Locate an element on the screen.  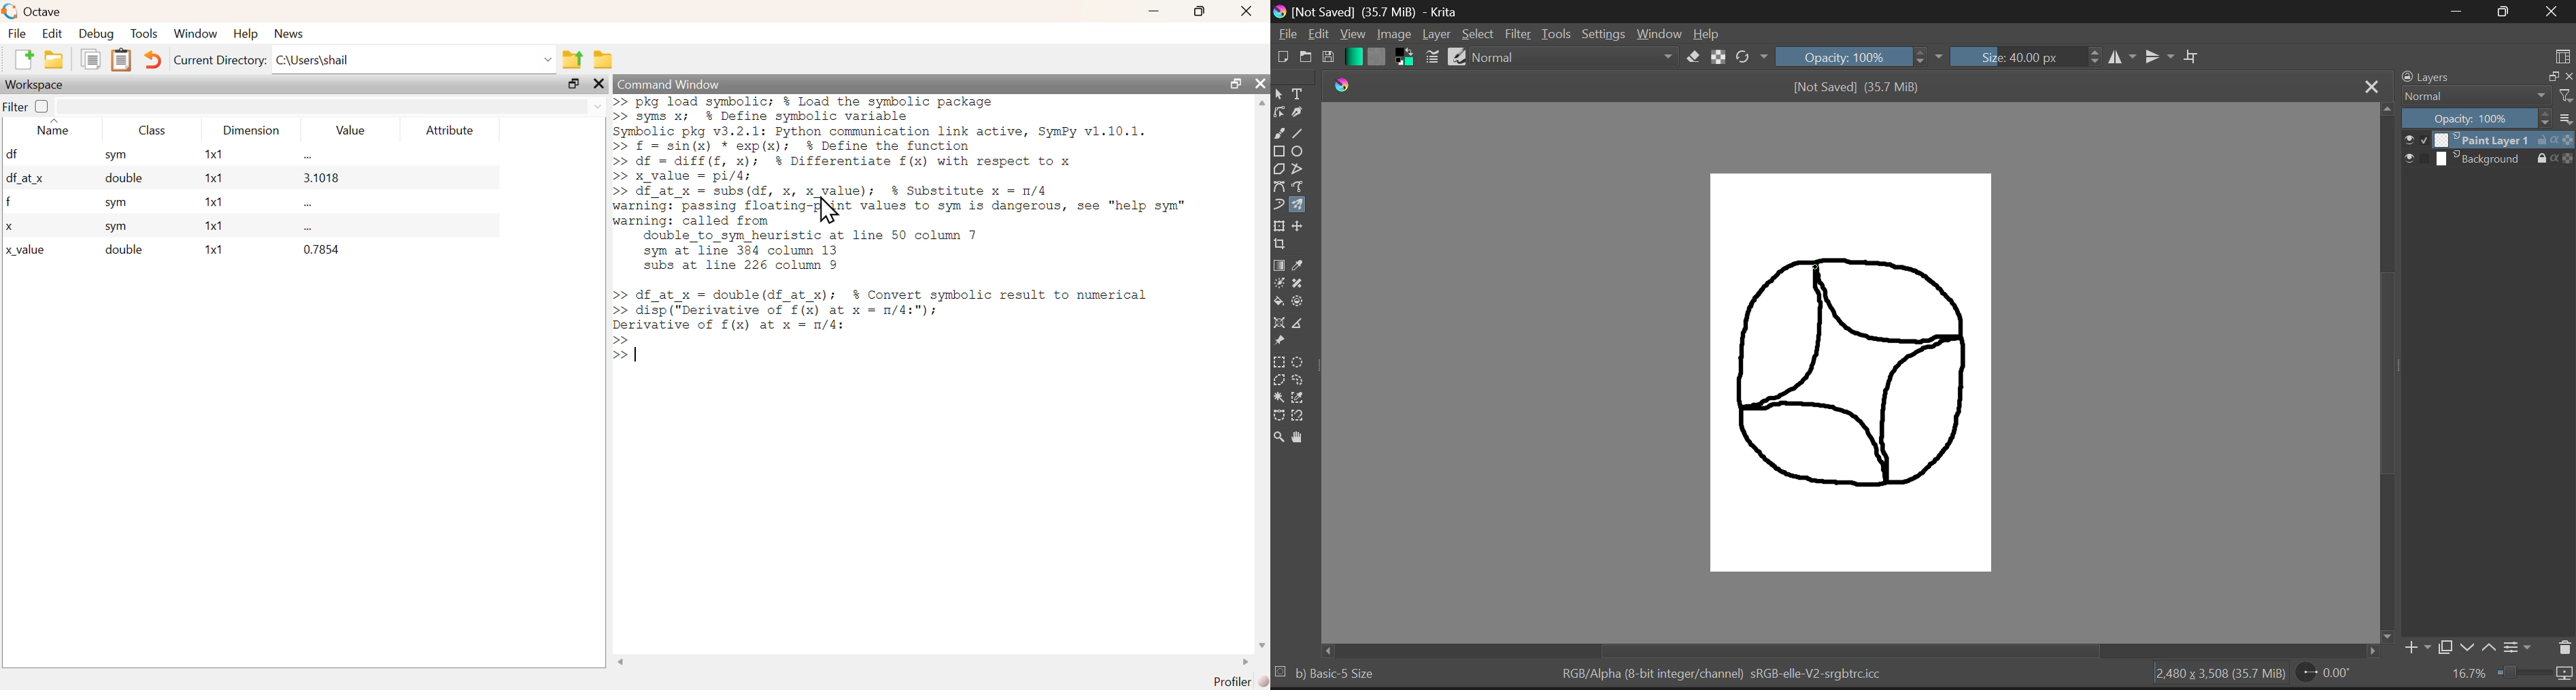
Layer is located at coordinates (1436, 35).